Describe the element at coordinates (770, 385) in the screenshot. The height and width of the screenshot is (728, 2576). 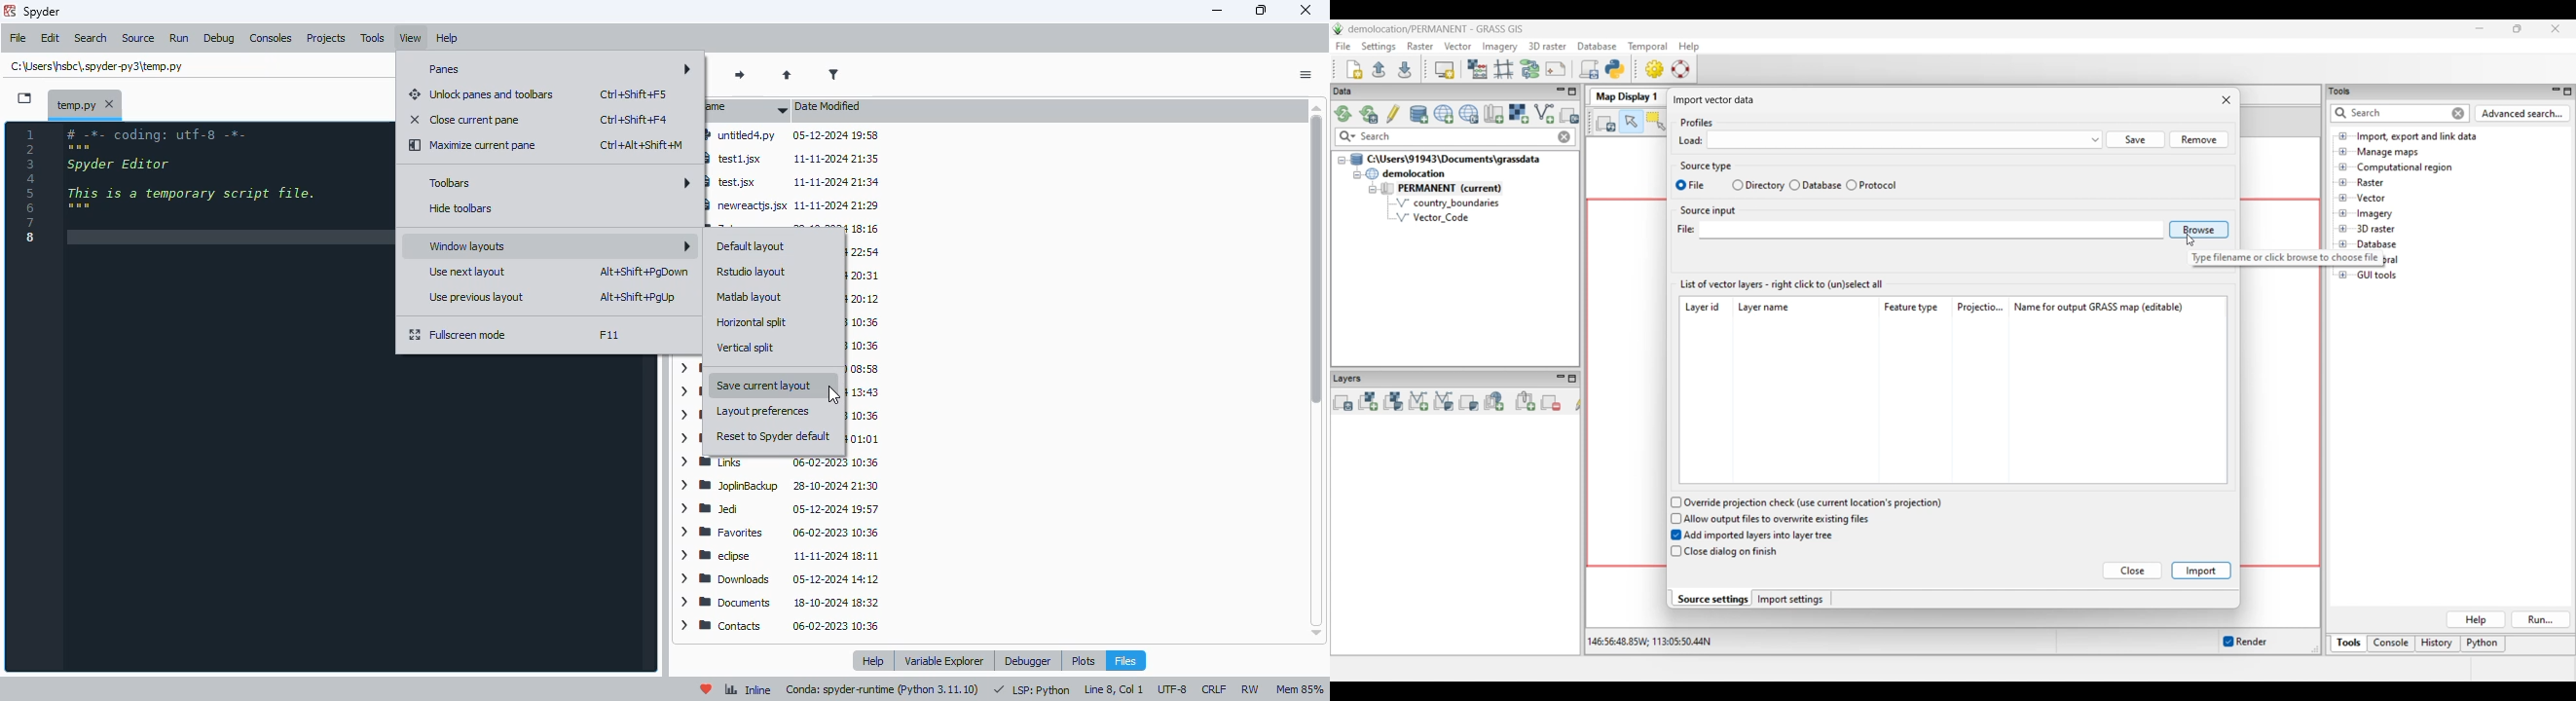
I see `save current layout` at that location.